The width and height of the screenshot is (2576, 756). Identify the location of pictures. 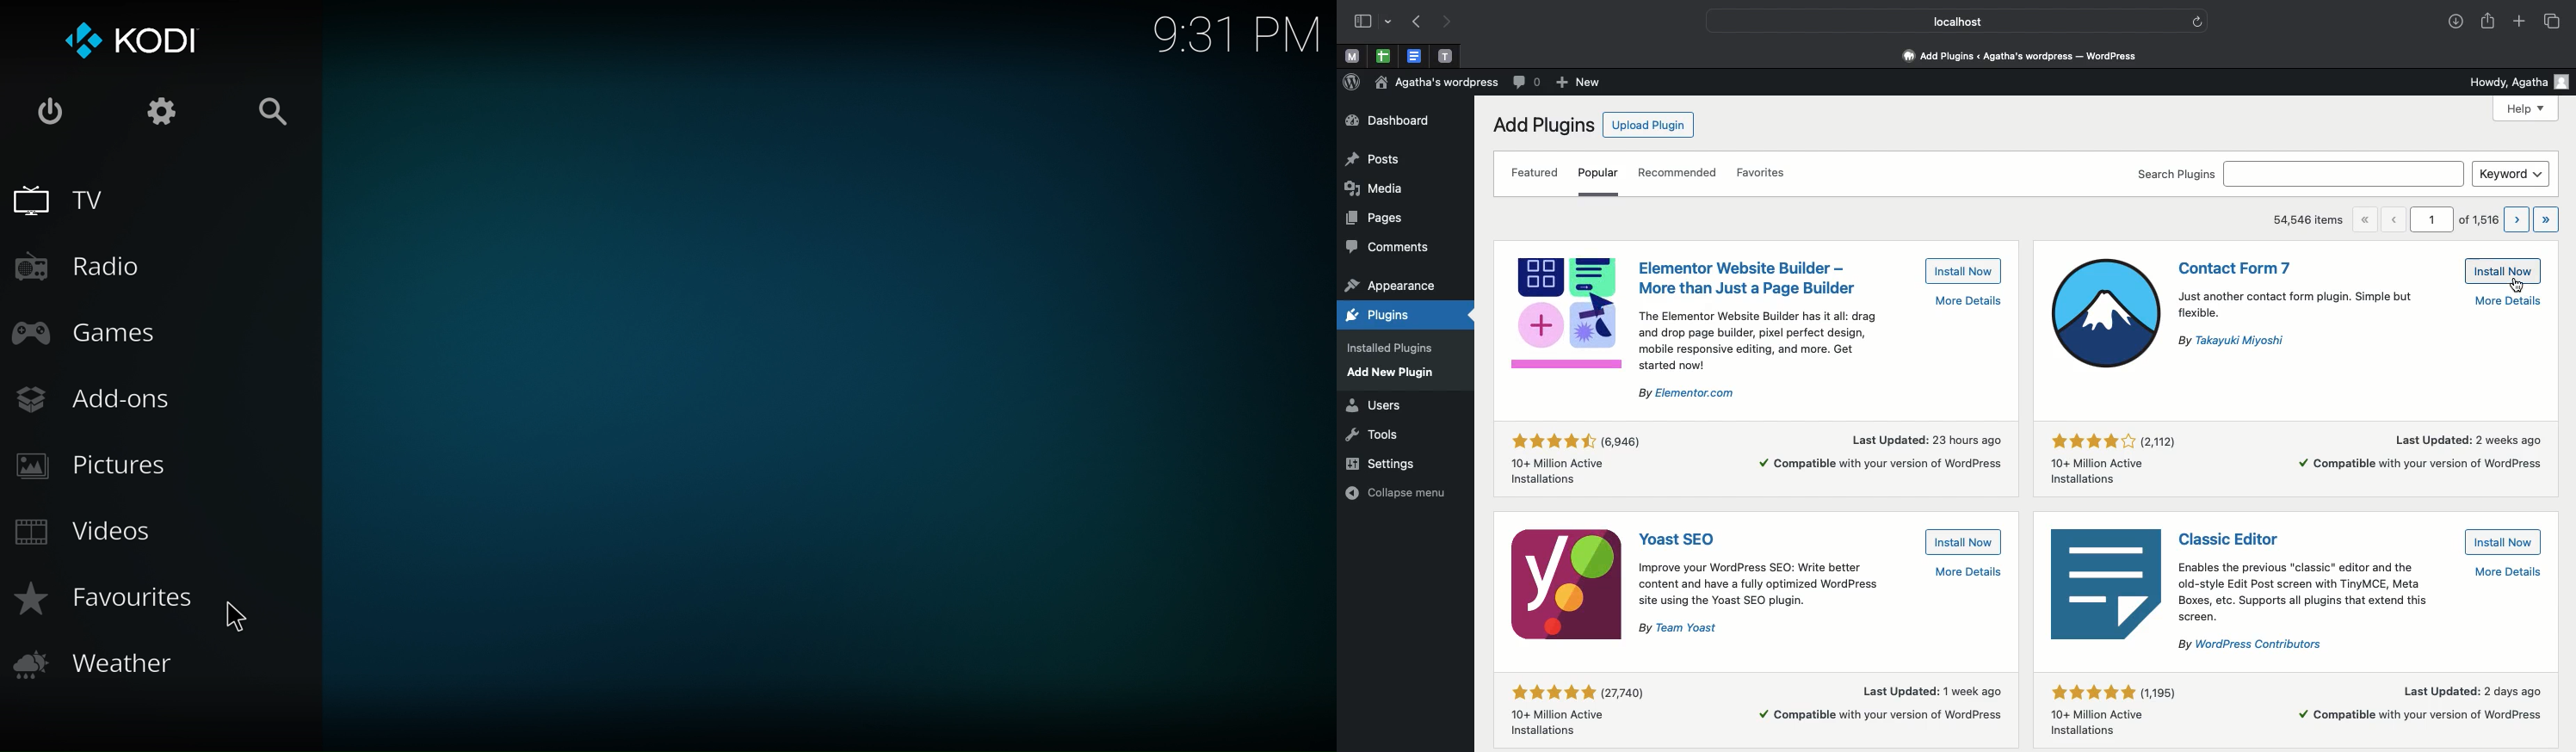
(95, 468).